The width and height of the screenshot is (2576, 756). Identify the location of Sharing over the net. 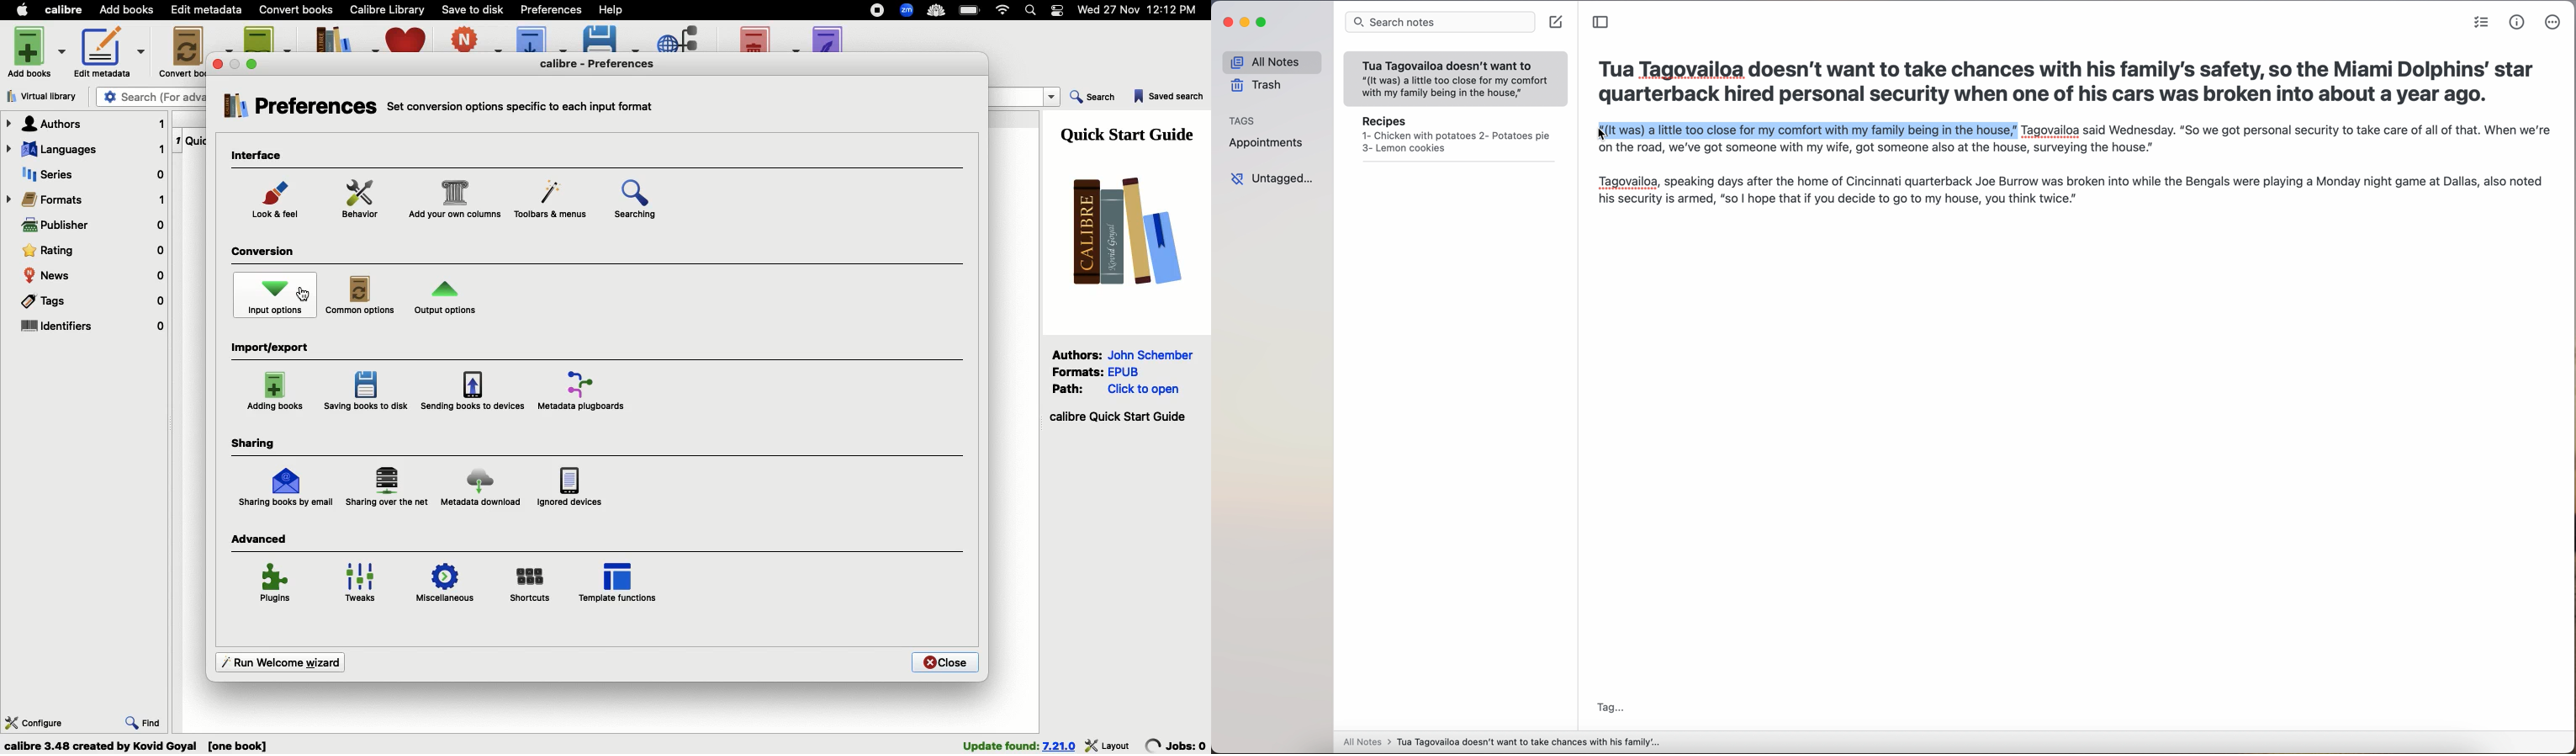
(389, 487).